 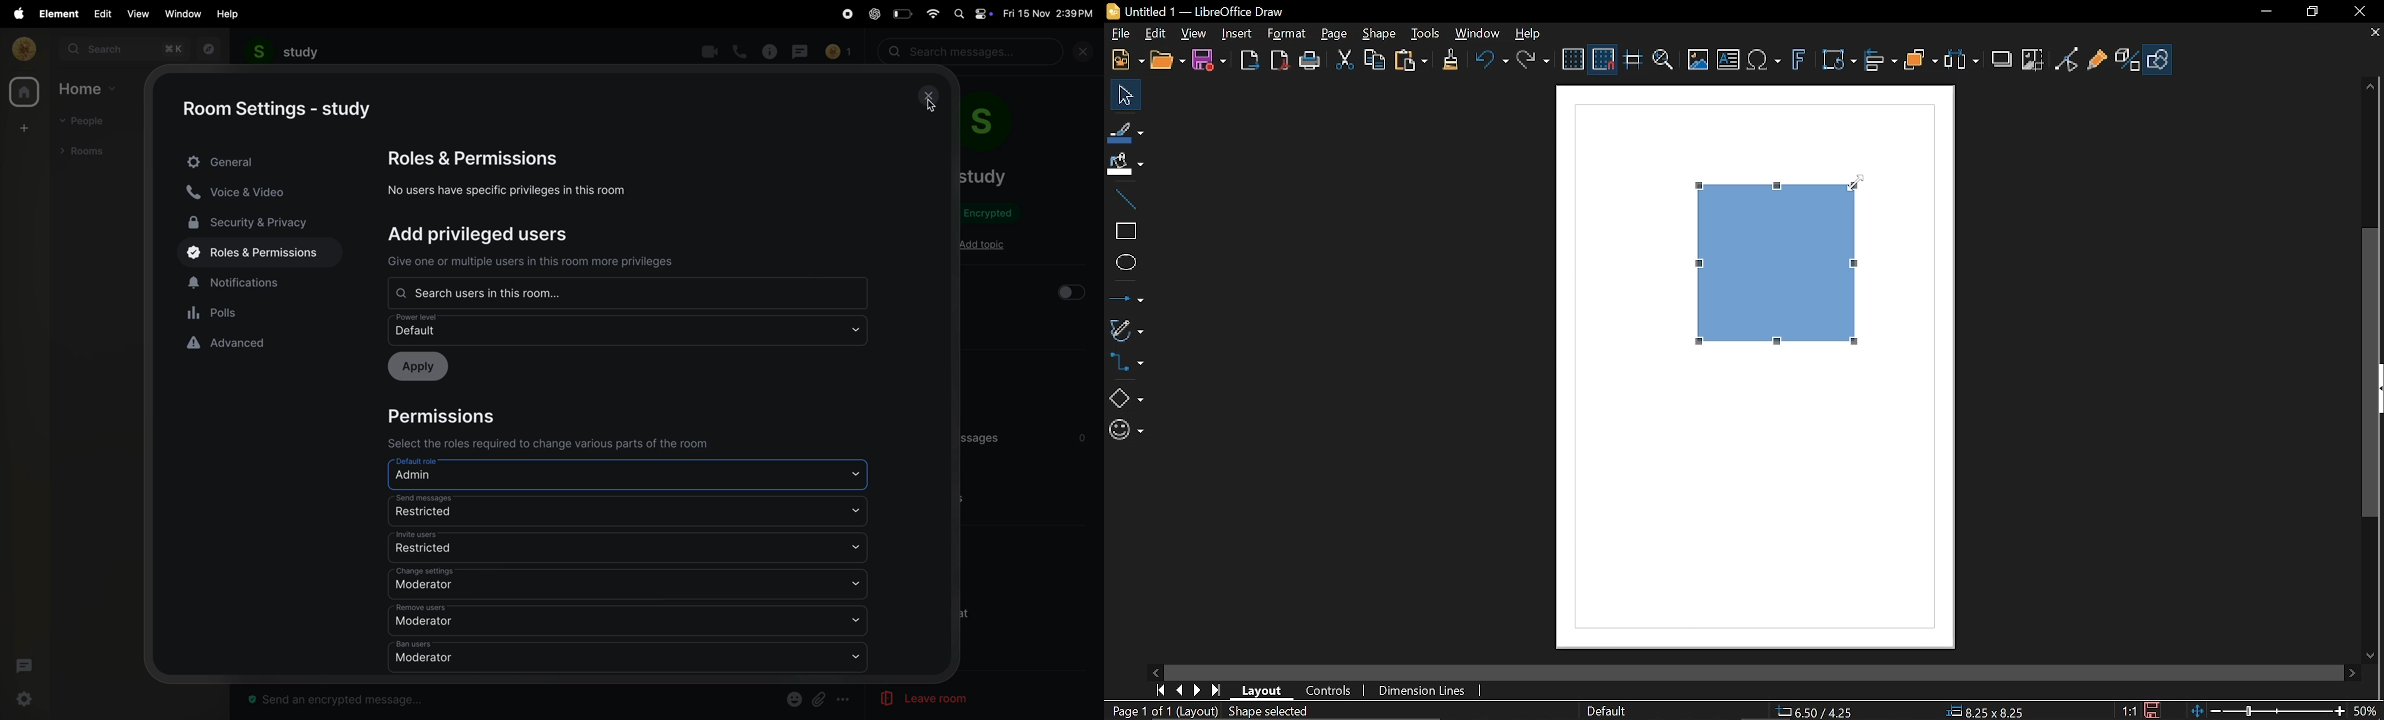 I want to click on Default (Slide master name), so click(x=1608, y=712).